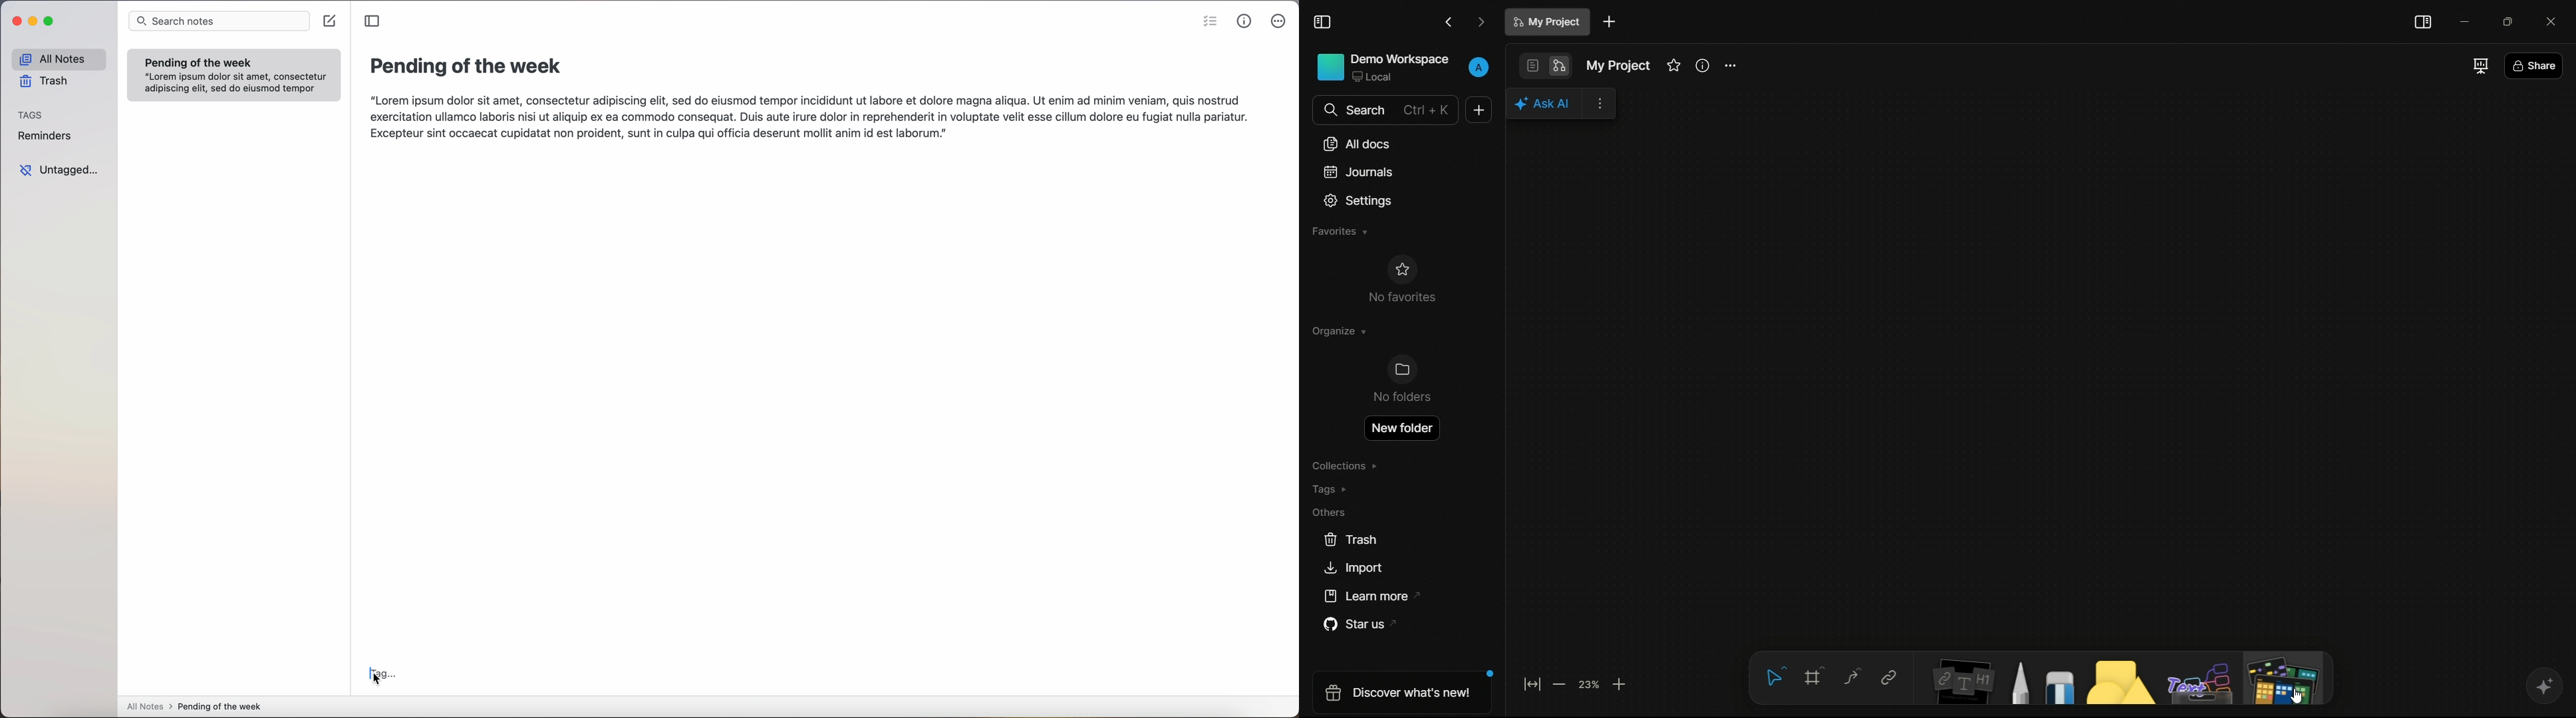 This screenshot has width=2576, height=728. Describe the element at coordinates (1601, 105) in the screenshot. I see `more options` at that location.